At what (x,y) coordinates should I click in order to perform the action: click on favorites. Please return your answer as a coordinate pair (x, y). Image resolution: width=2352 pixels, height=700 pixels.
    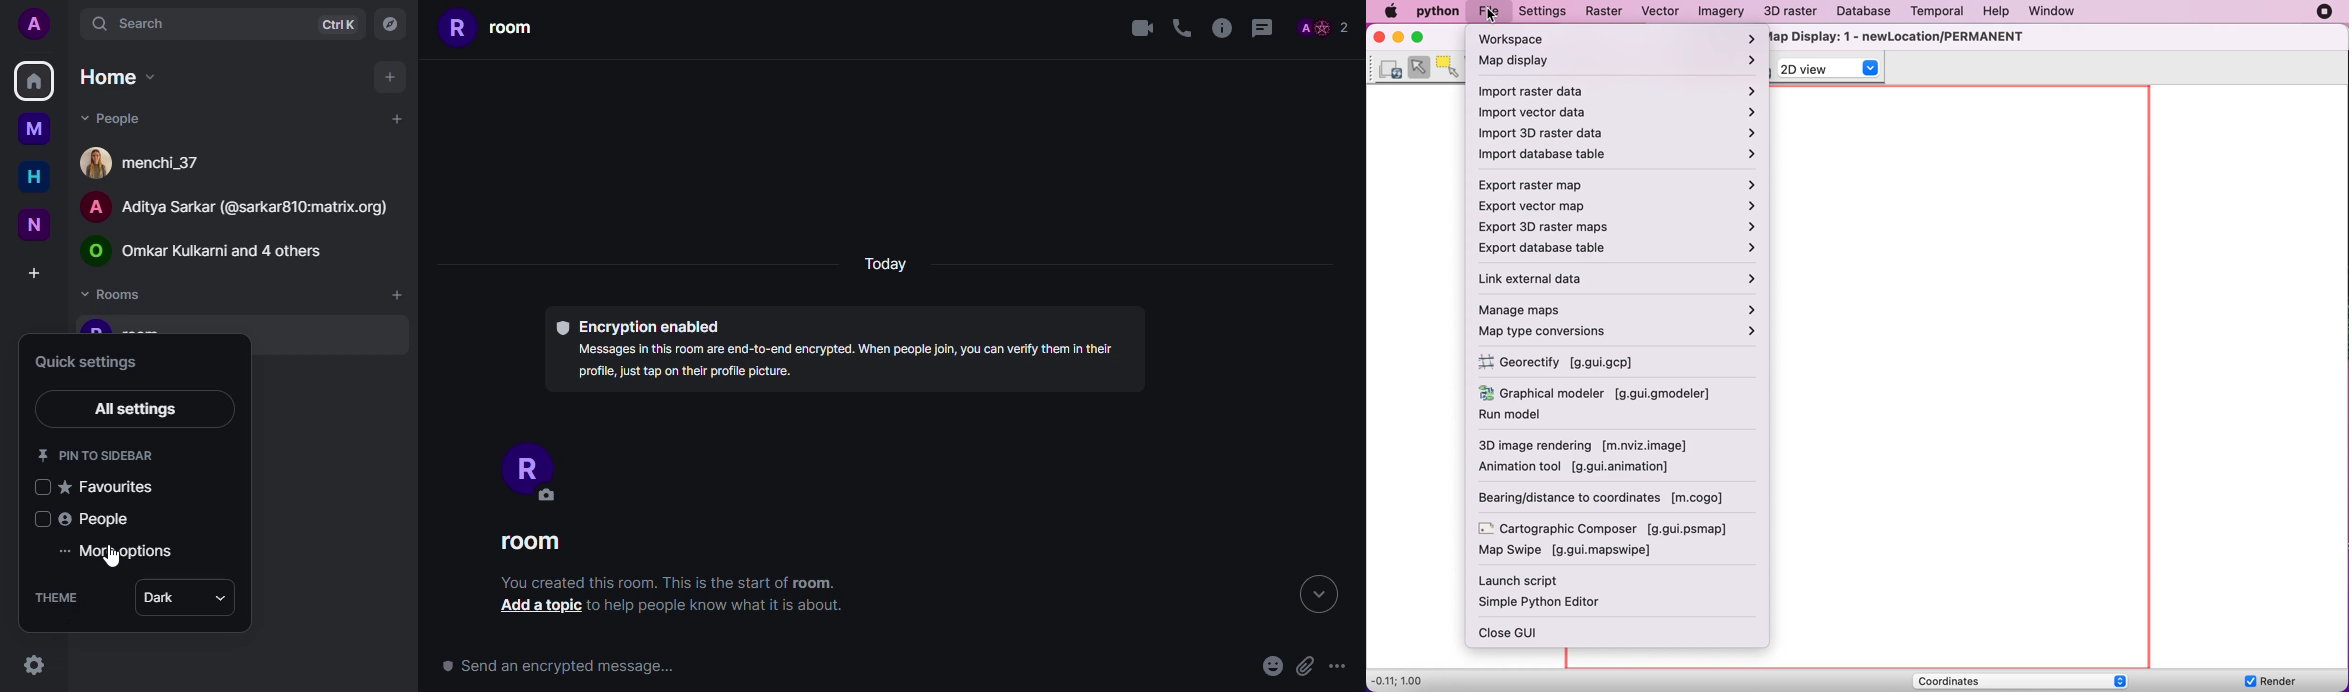
    Looking at the image, I should click on (110, 487).